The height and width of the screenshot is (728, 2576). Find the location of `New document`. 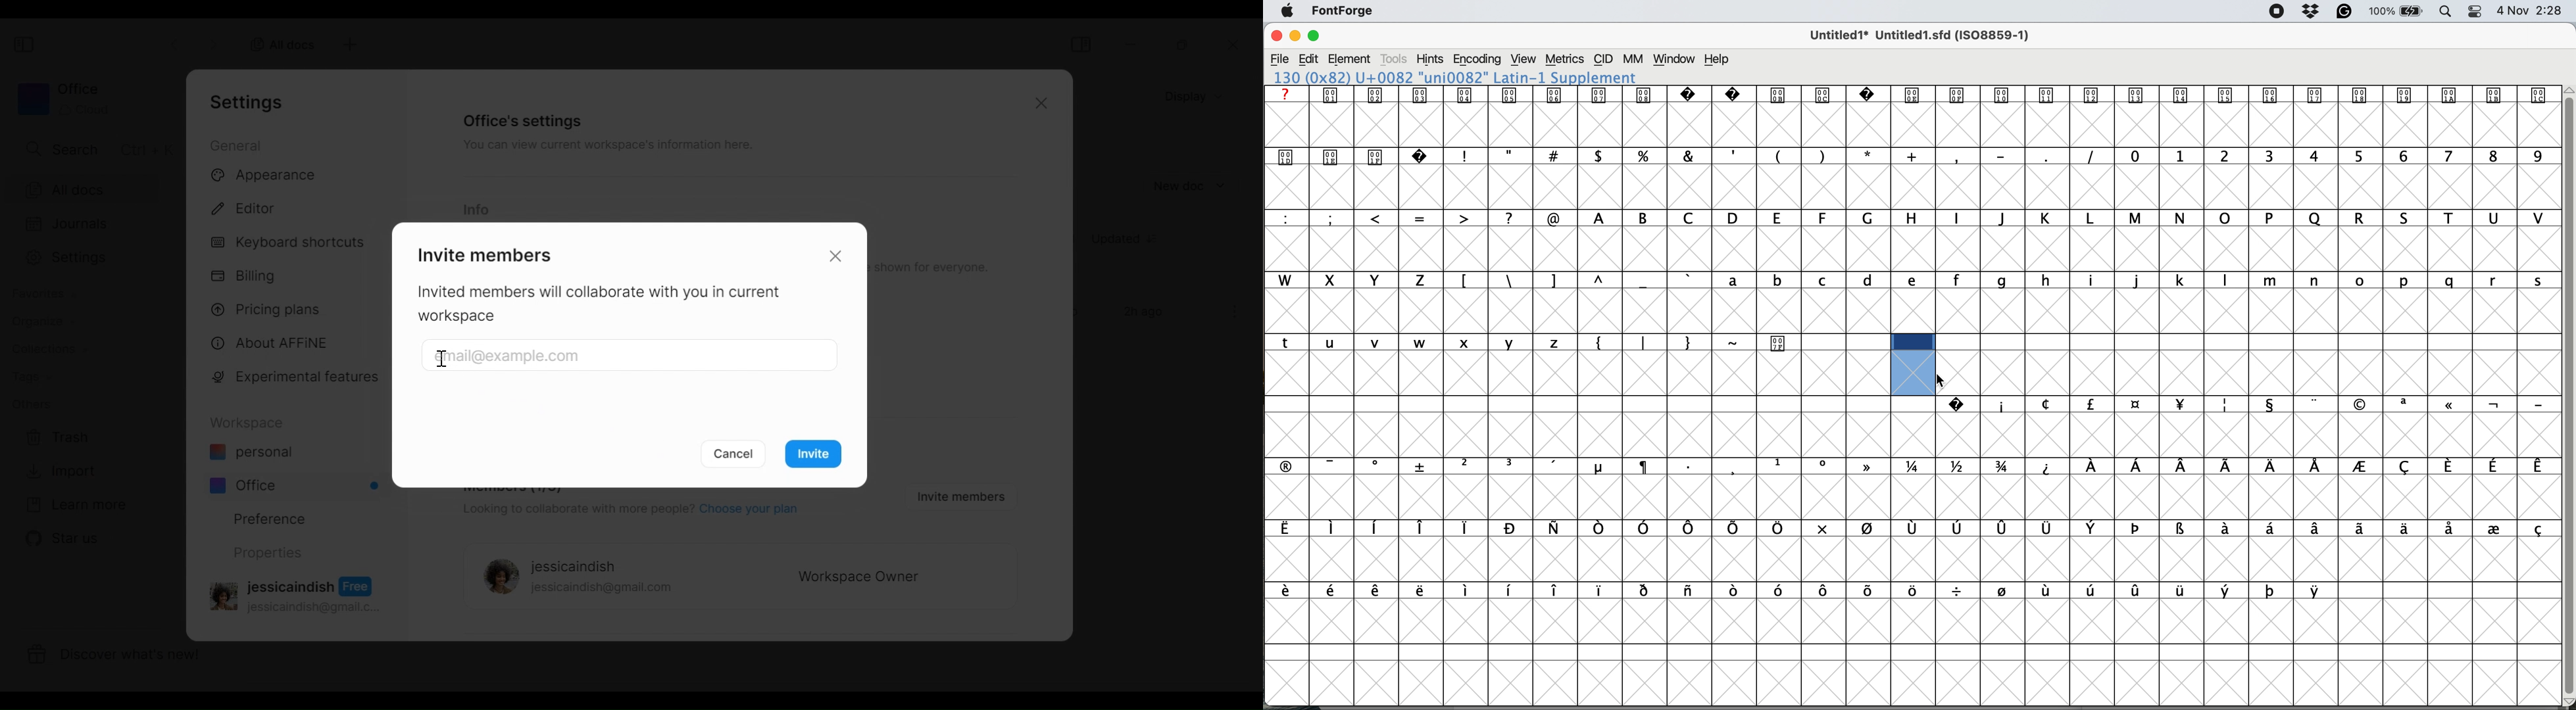

New document is located at coordinates (1190, 186).